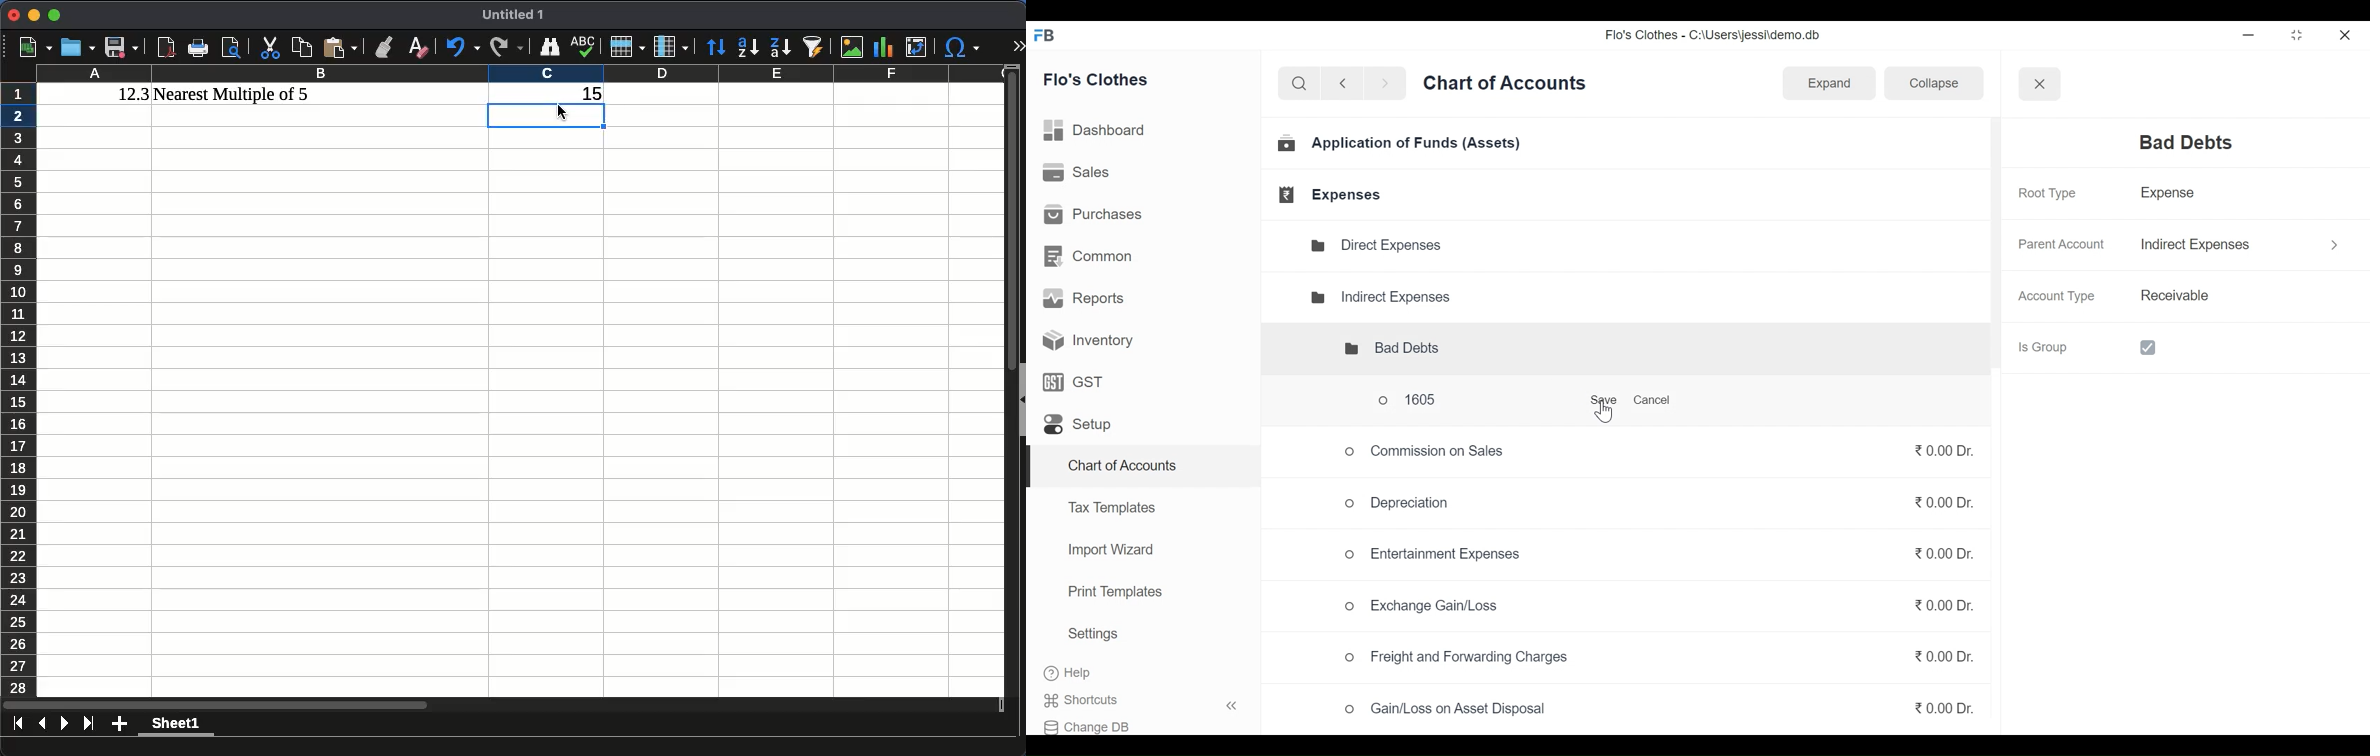 The image size is (2380, 756). Describe the element at coordinates (1447, 713) in the screenshot. I see `Gain/Loss on Asset Disposal` at that location.